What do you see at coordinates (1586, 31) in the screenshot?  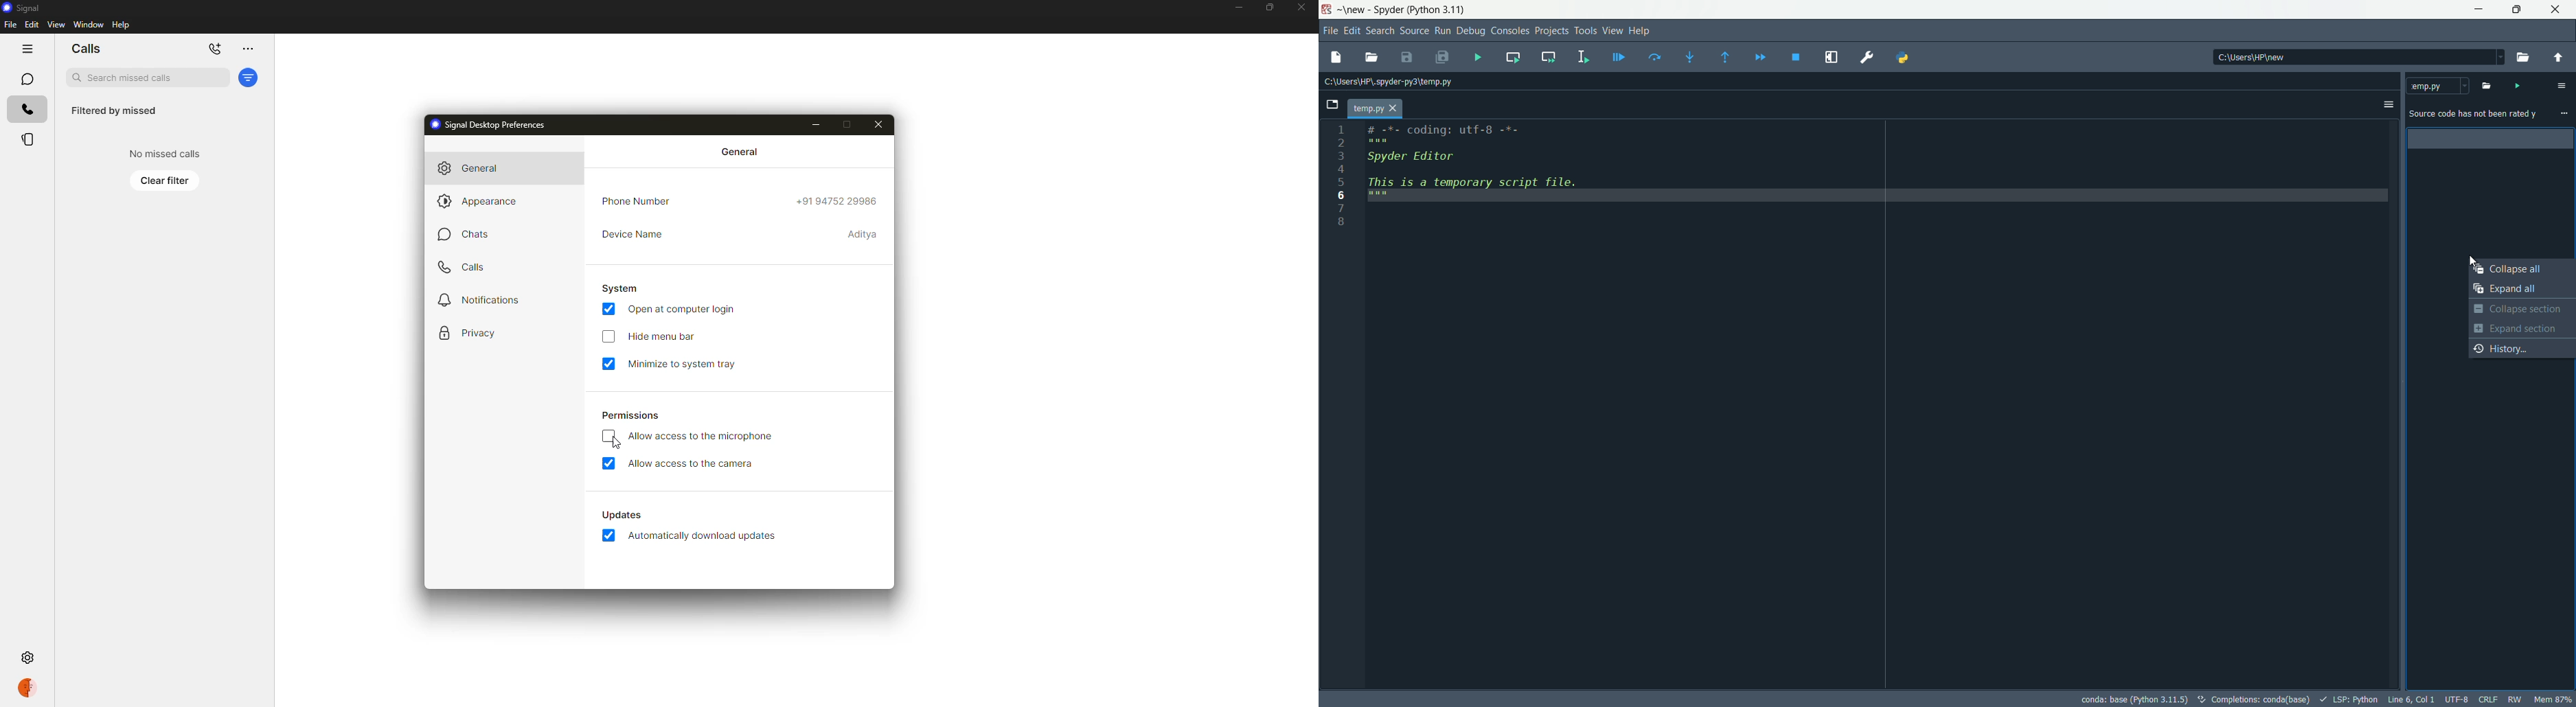 I see `tools menu` at bounding box center [1586, 31].